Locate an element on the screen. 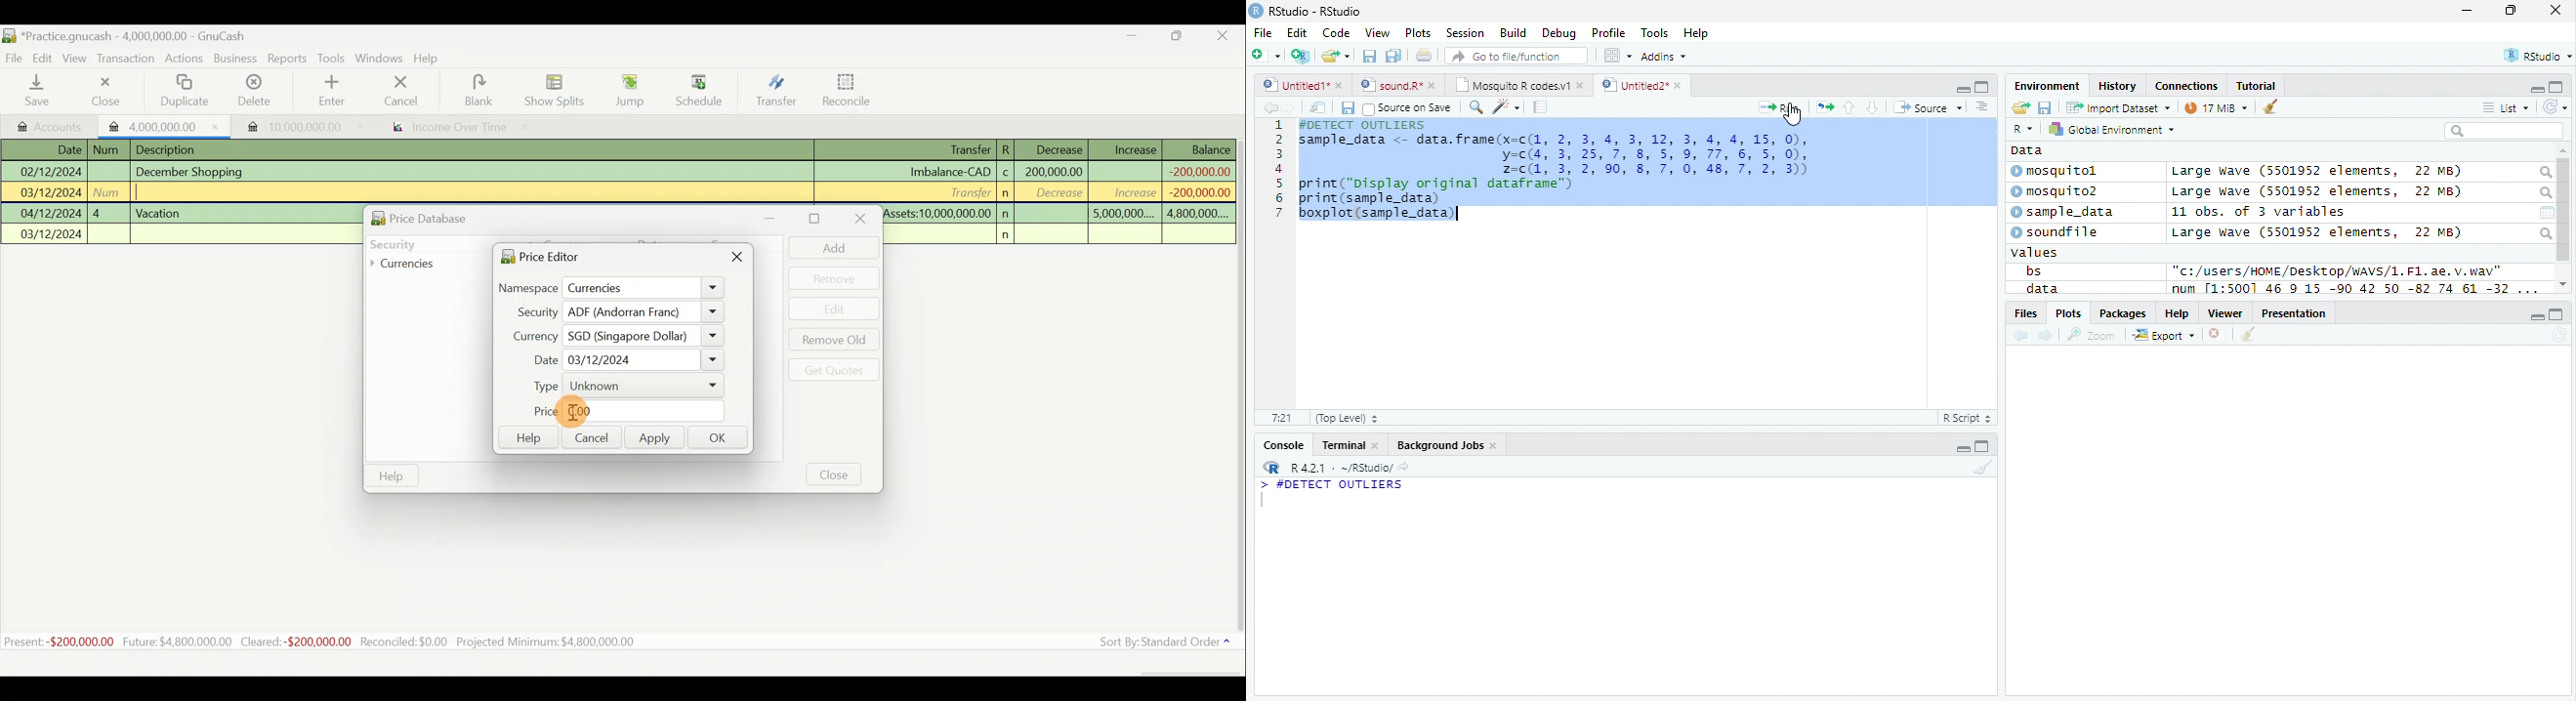 Image resolution: width=2576 pixels, height=728 pixels. num is located at coordinates (110, 191).